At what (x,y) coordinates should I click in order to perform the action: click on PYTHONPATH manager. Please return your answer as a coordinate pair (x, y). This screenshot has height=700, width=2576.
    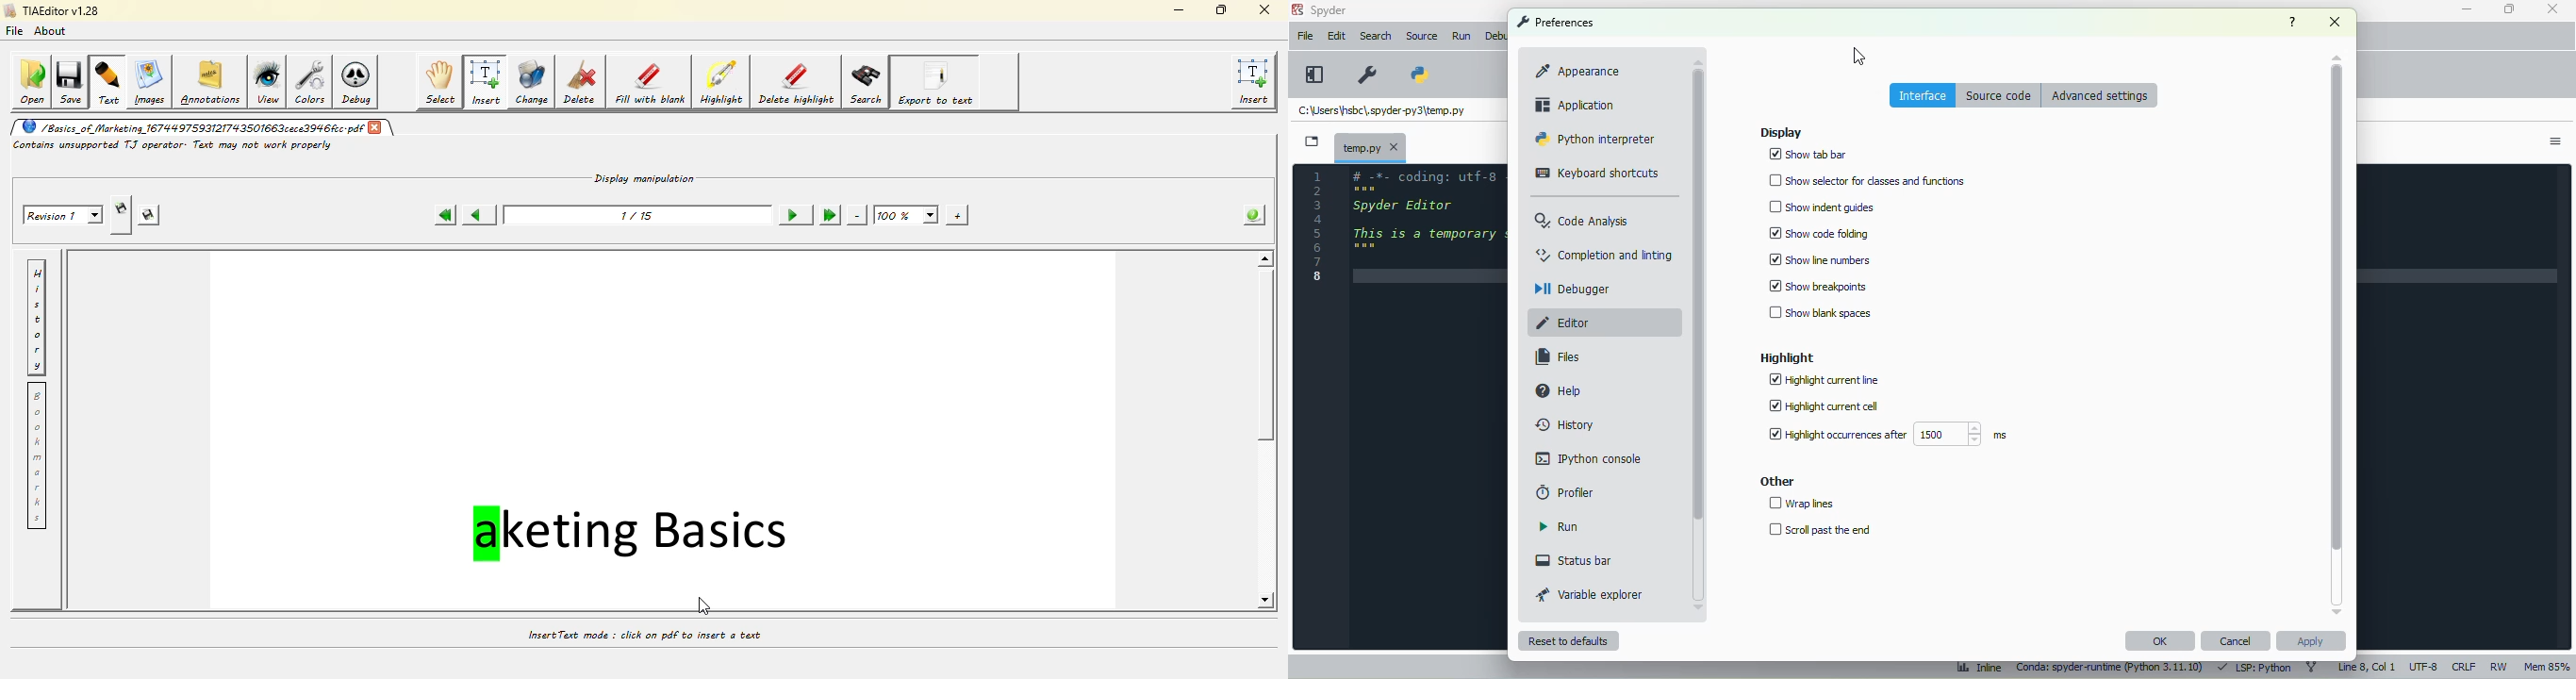
    Looking at the image, I should click on (1423, 74).